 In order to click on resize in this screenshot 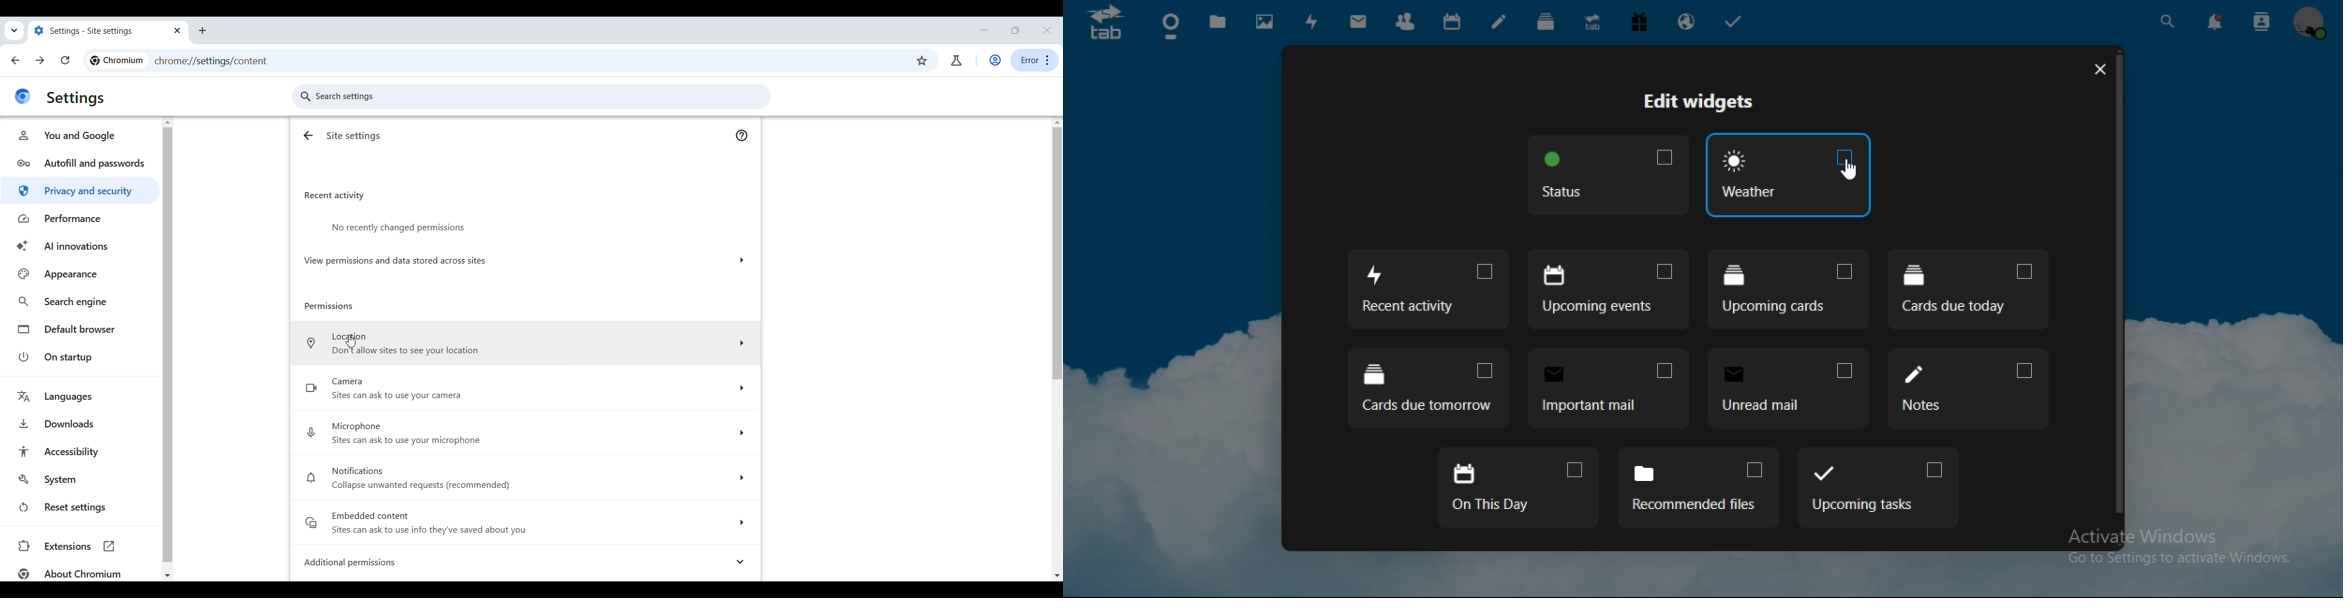, I will do `click(1015, 30)`.